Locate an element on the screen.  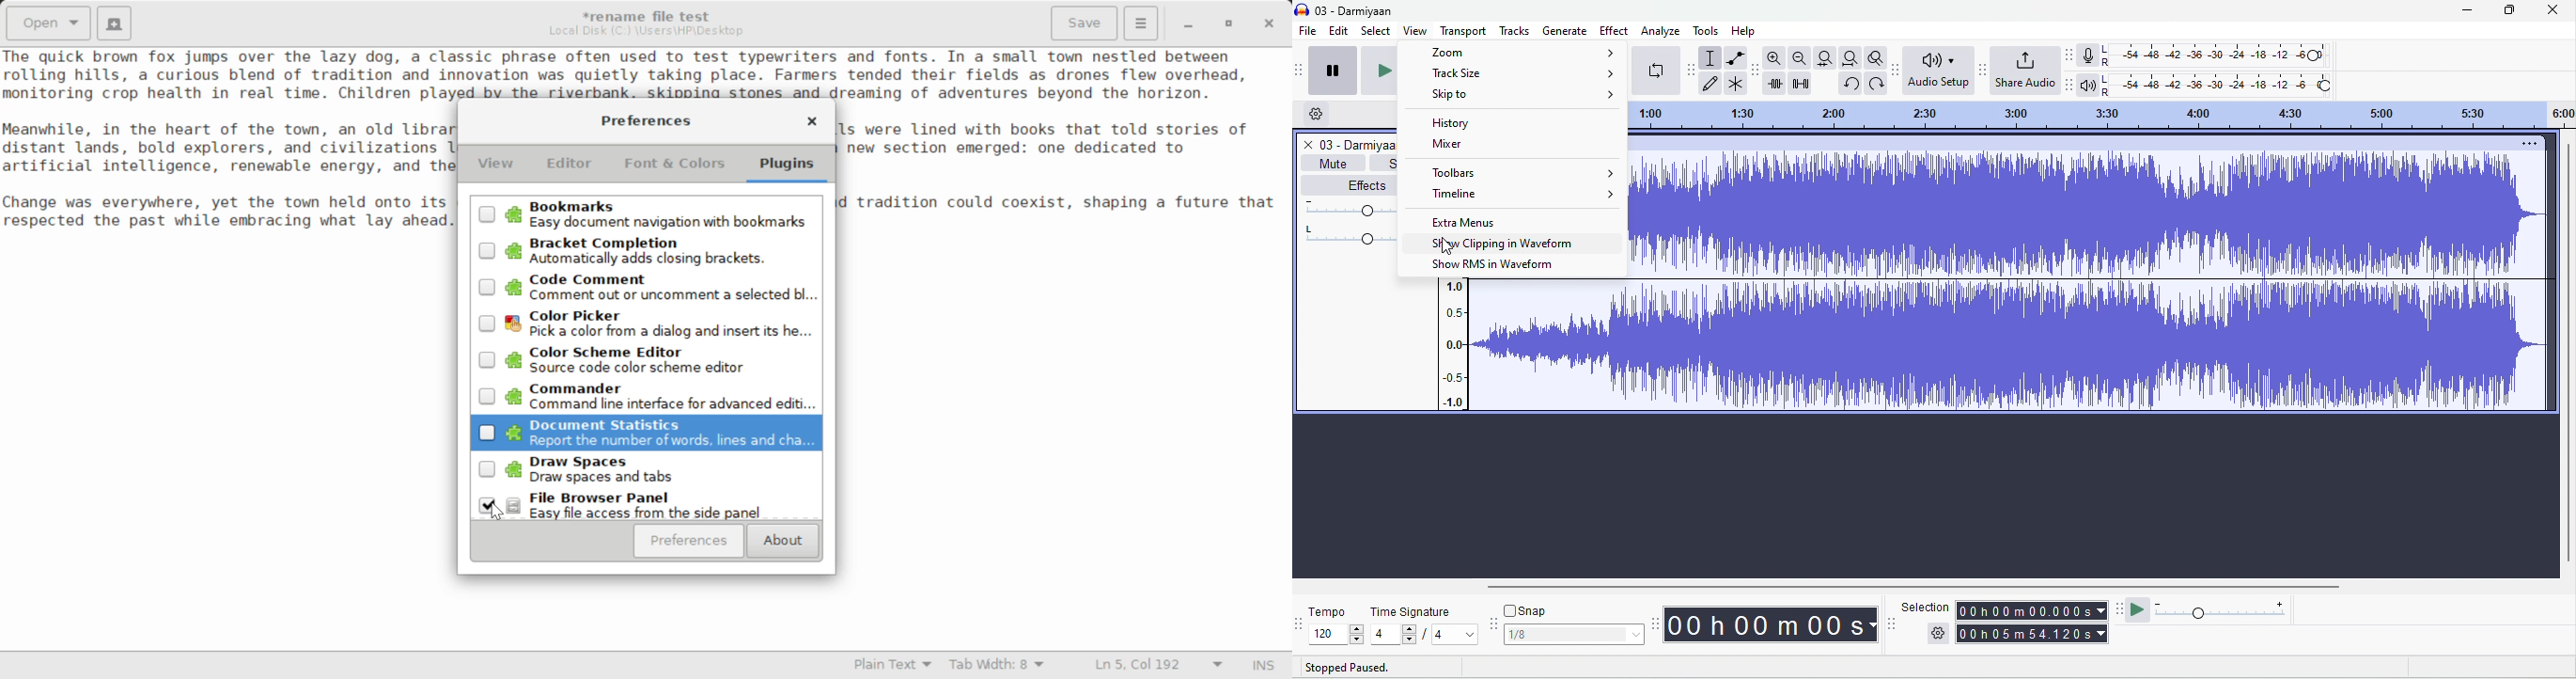
timeline options is located at coordinates (1316, 113).